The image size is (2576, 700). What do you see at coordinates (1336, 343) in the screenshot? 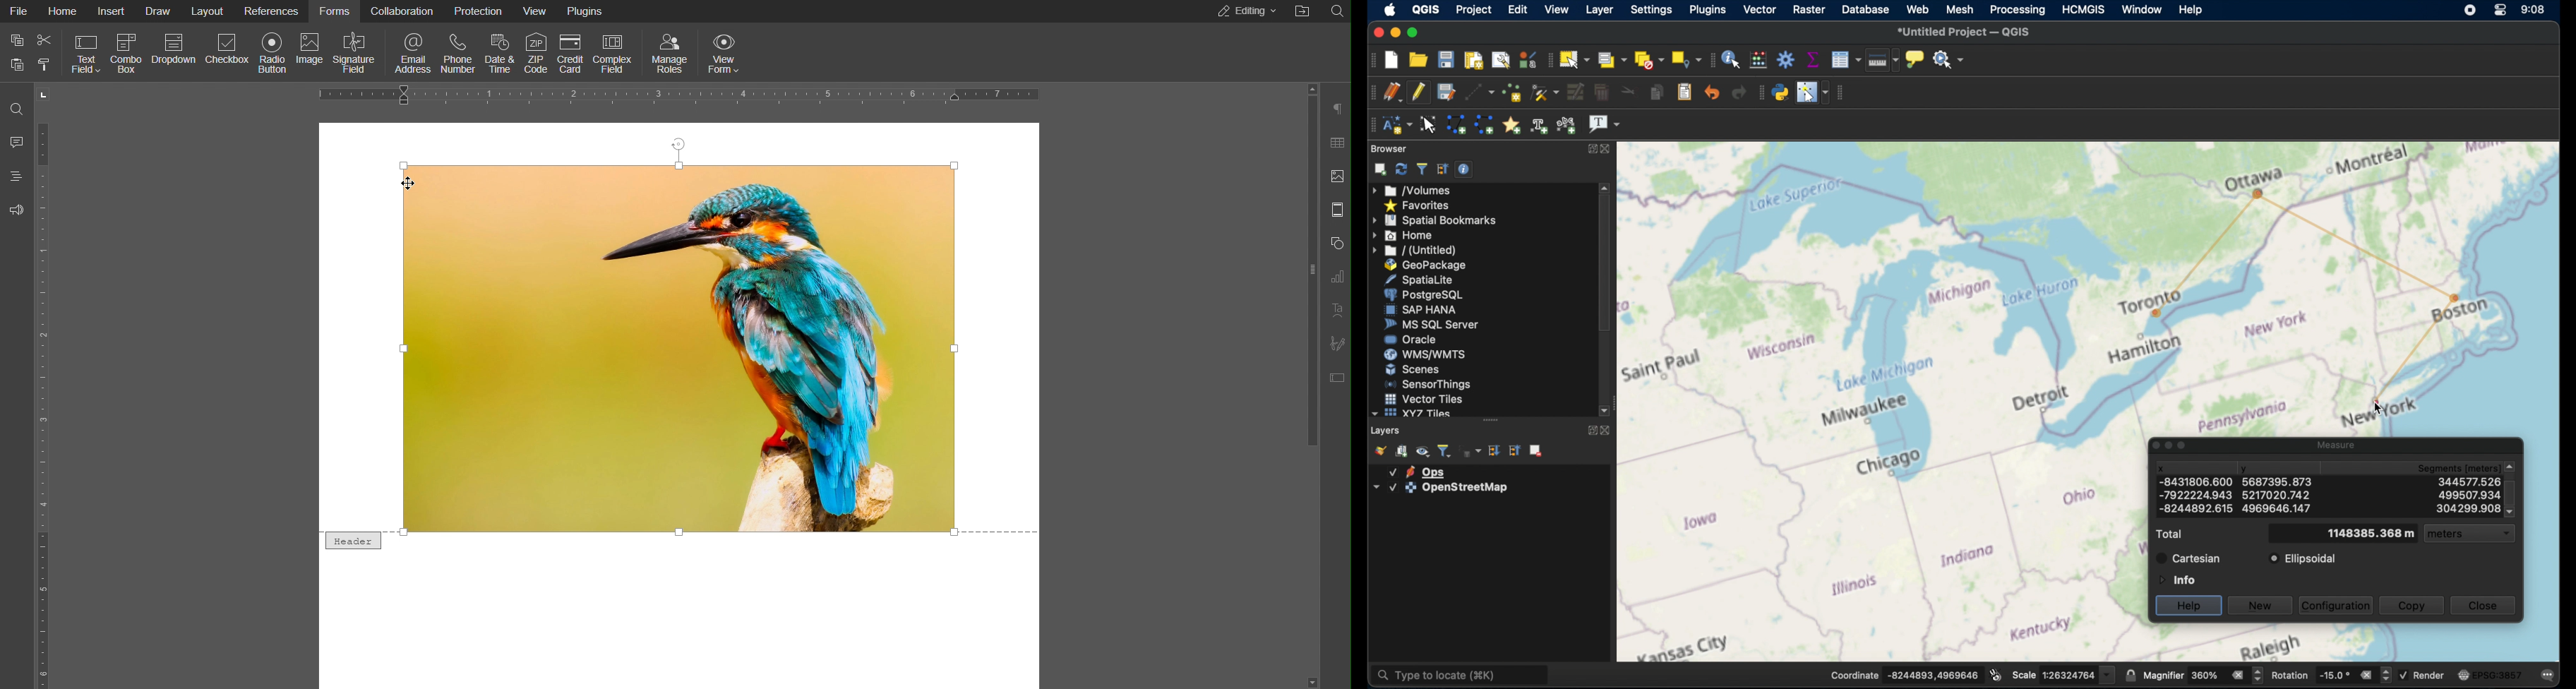
I see `Signature` at bounding box center [1336, 343].